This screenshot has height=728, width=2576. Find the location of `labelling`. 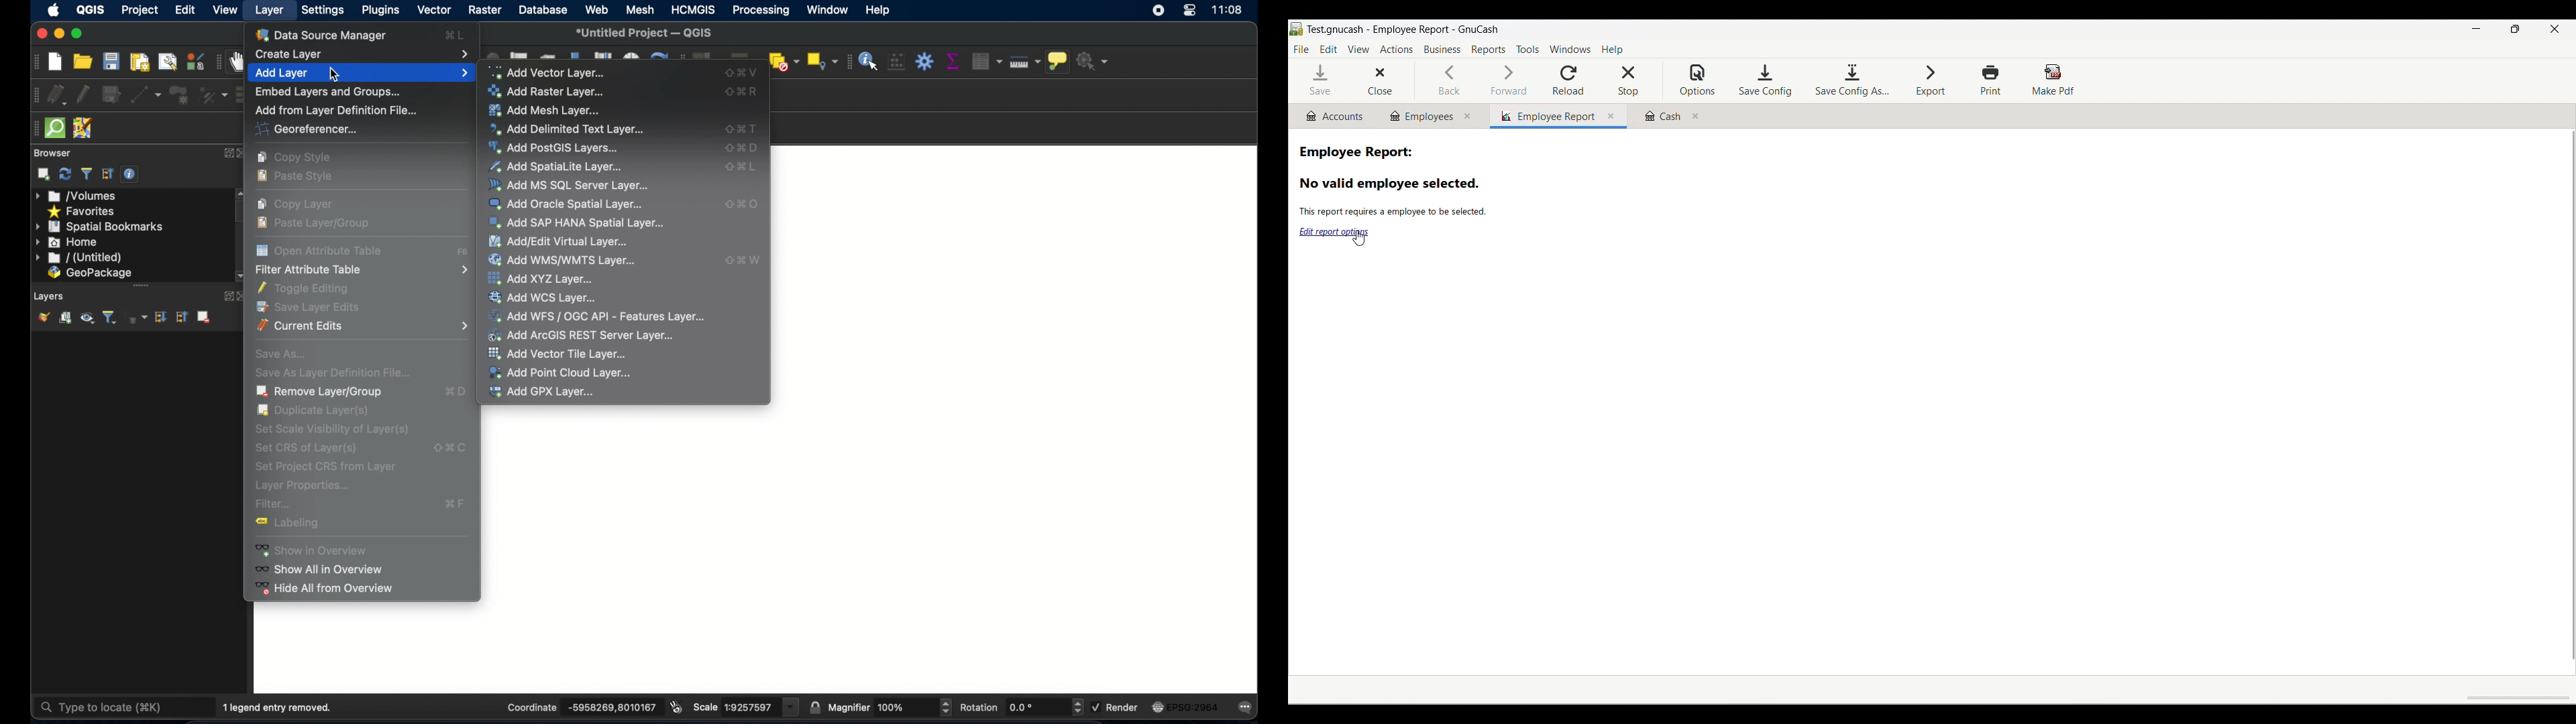

labelling is located at coordinates (295, 525).